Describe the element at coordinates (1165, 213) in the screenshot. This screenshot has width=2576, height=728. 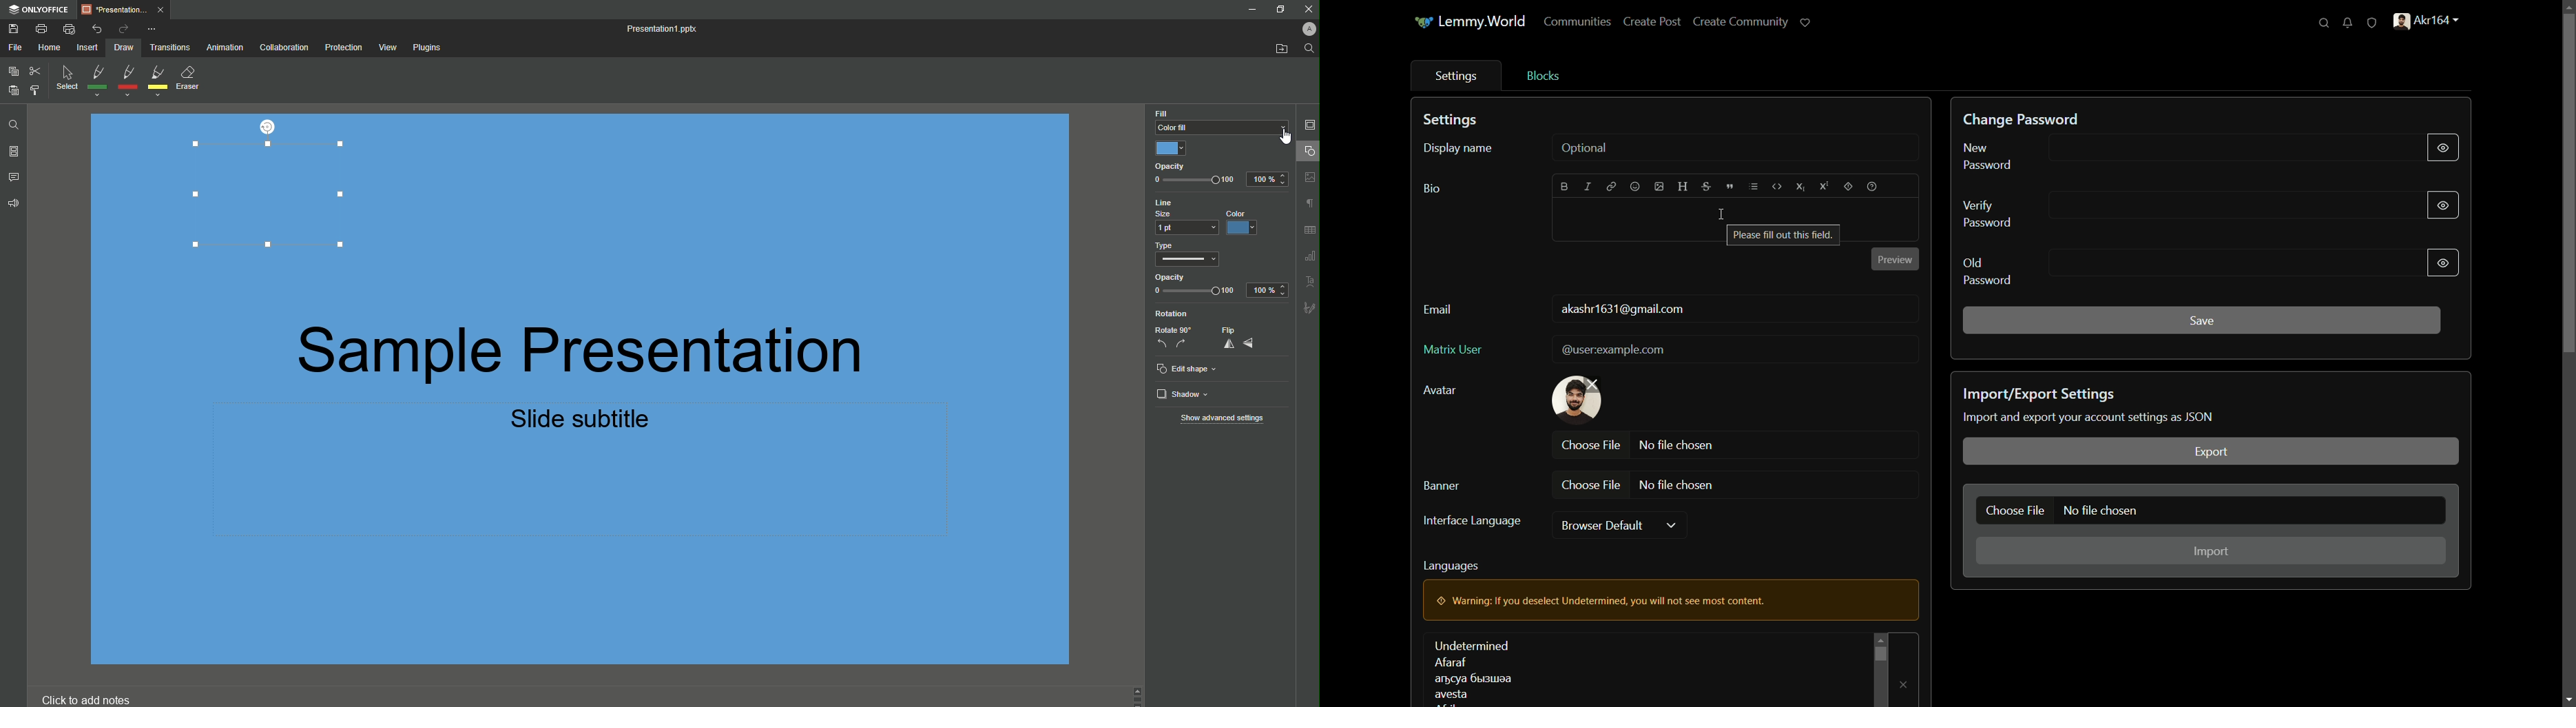
I see `Size` at that location.